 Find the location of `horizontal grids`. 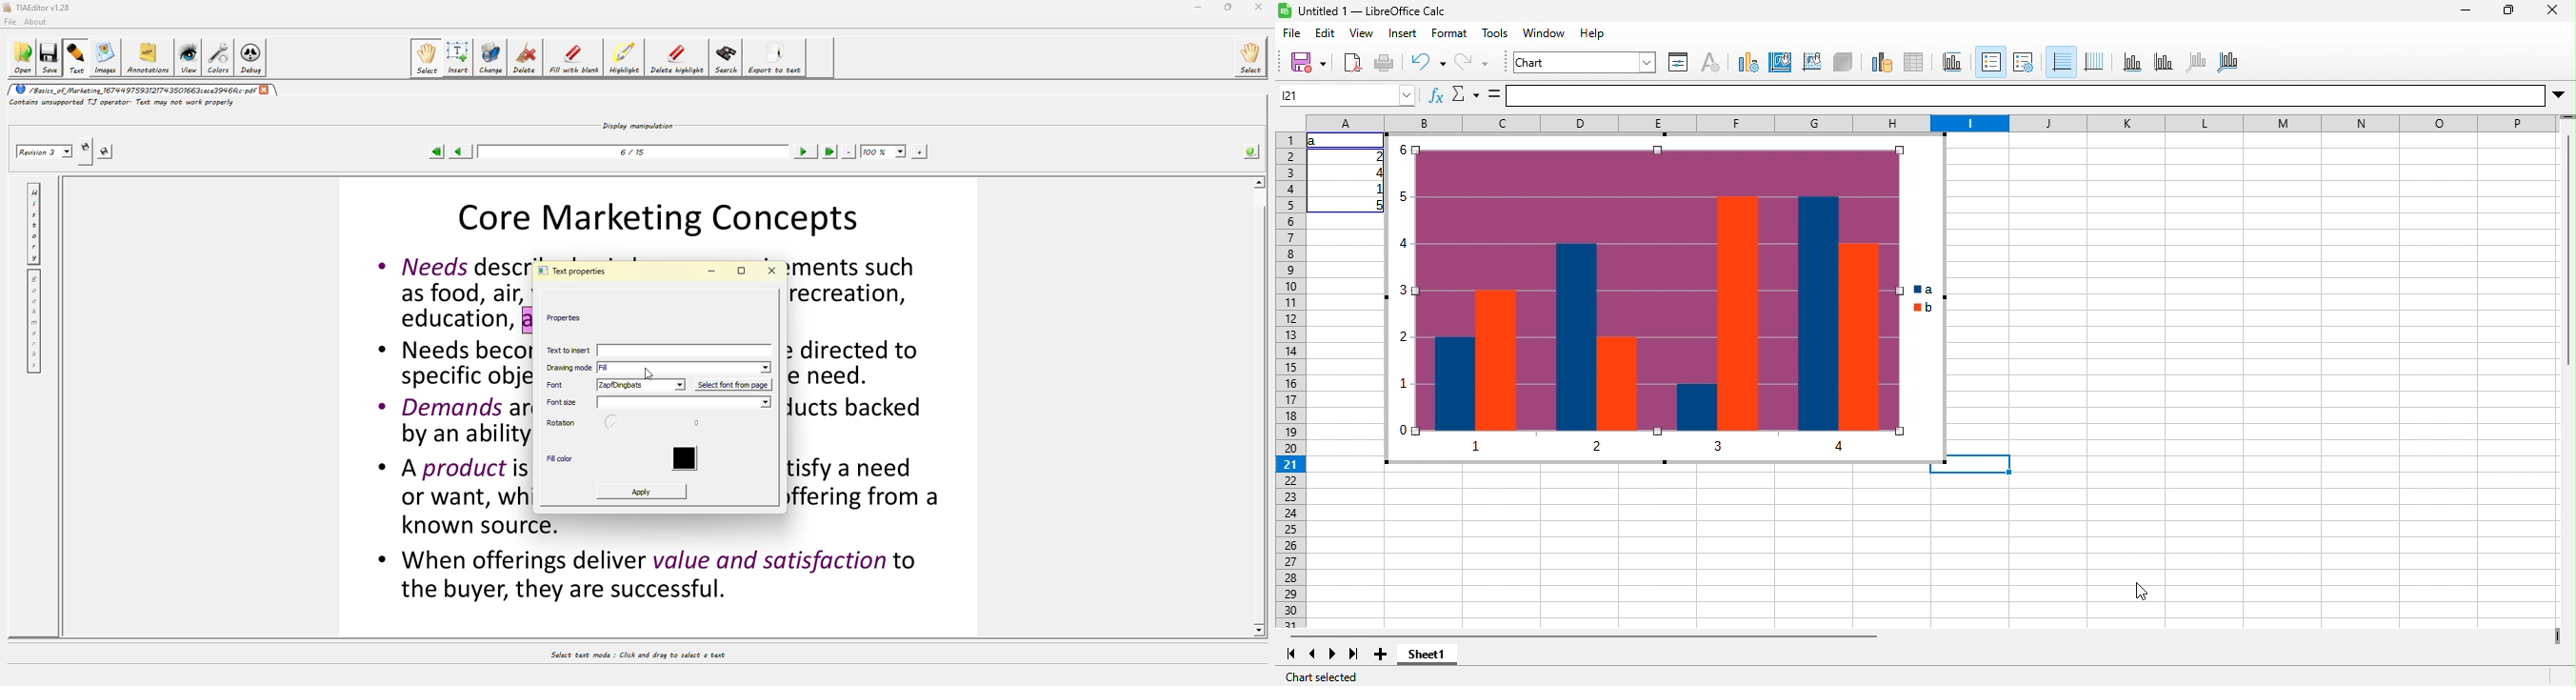

horizontal grids is located at coordinates (2061, 62).